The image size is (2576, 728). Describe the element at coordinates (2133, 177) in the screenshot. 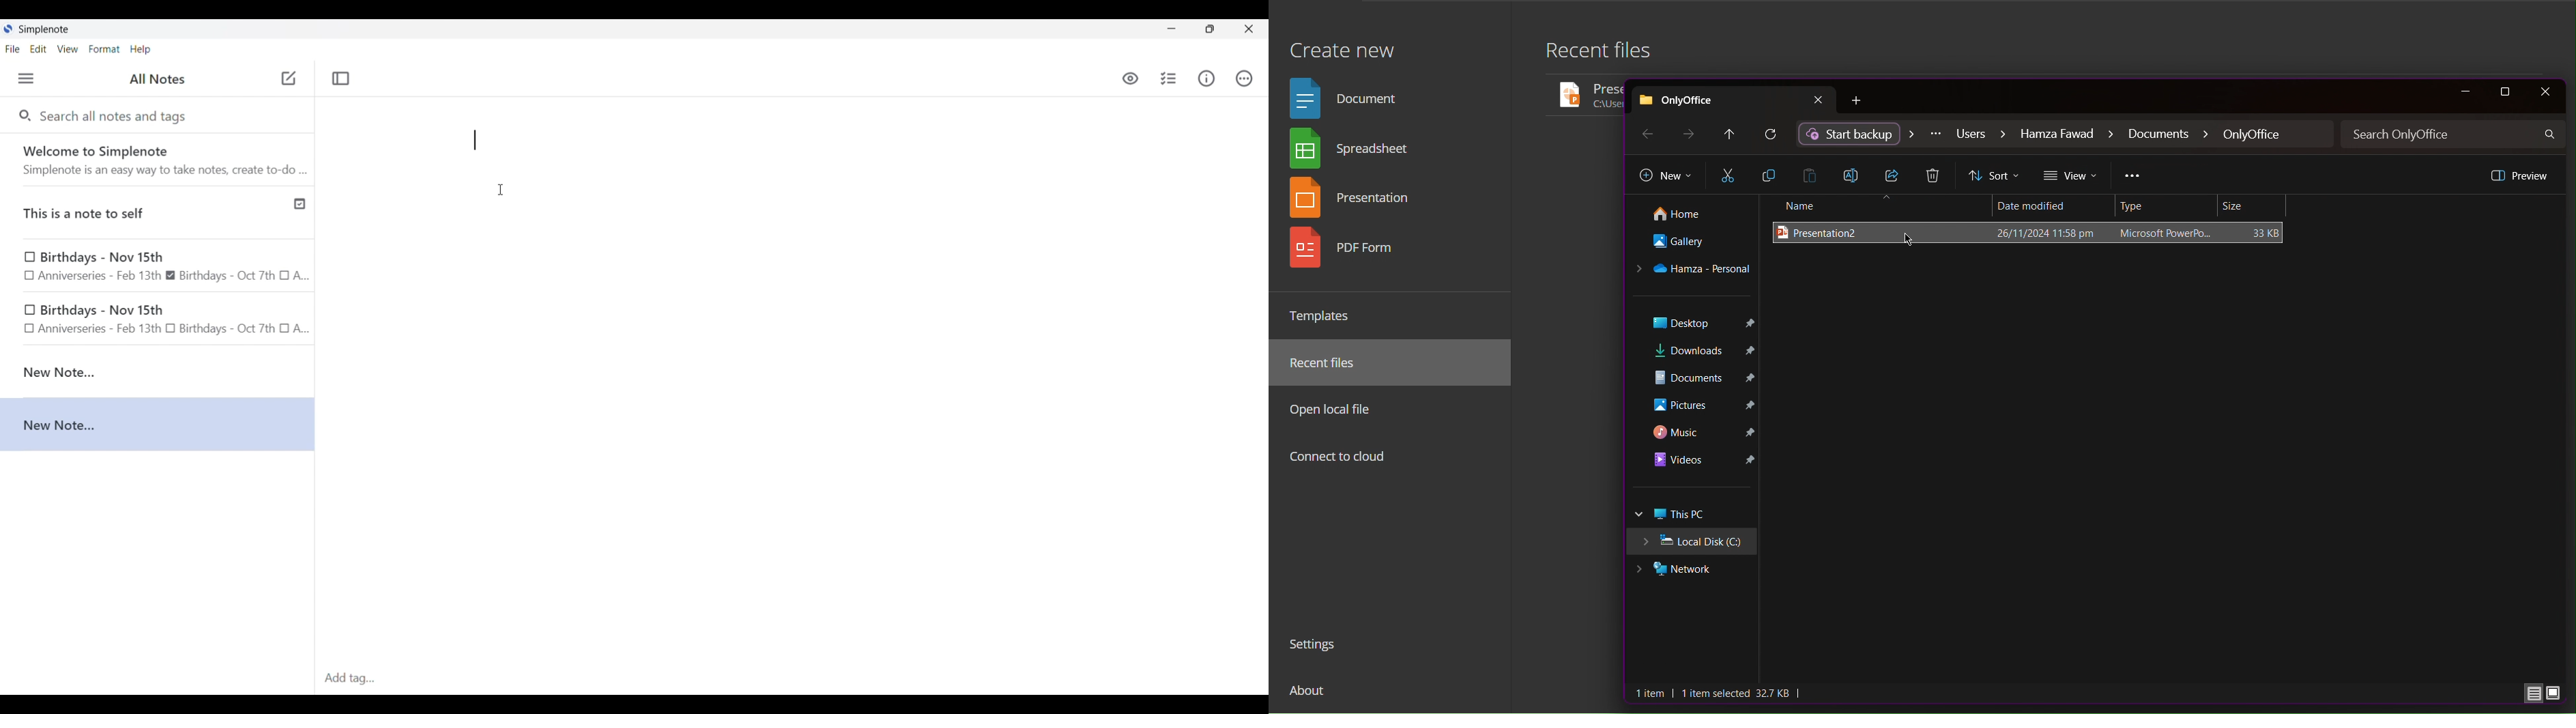

I see `More` at that location.